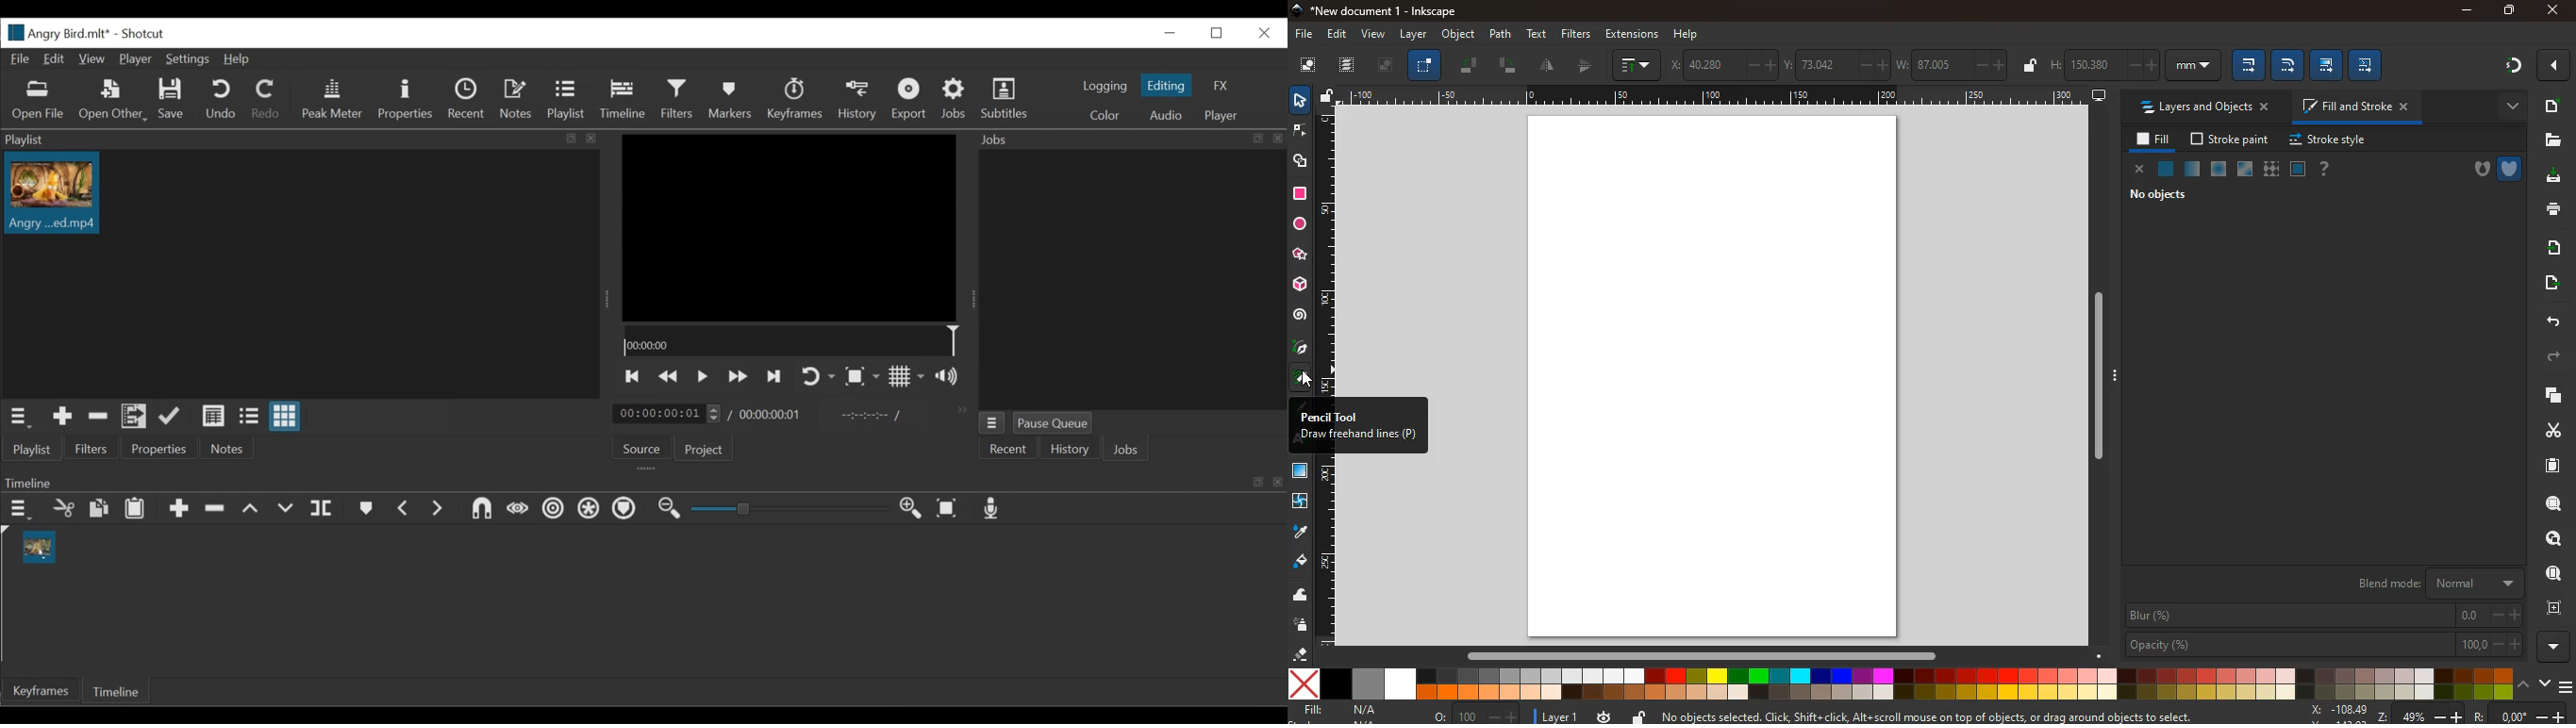 The width and height of the screenshot is (2576, 728). What do you see at coordinates (1640, 716) in the screenshot?
I see `unlock` at bounding box center [1640, 716].